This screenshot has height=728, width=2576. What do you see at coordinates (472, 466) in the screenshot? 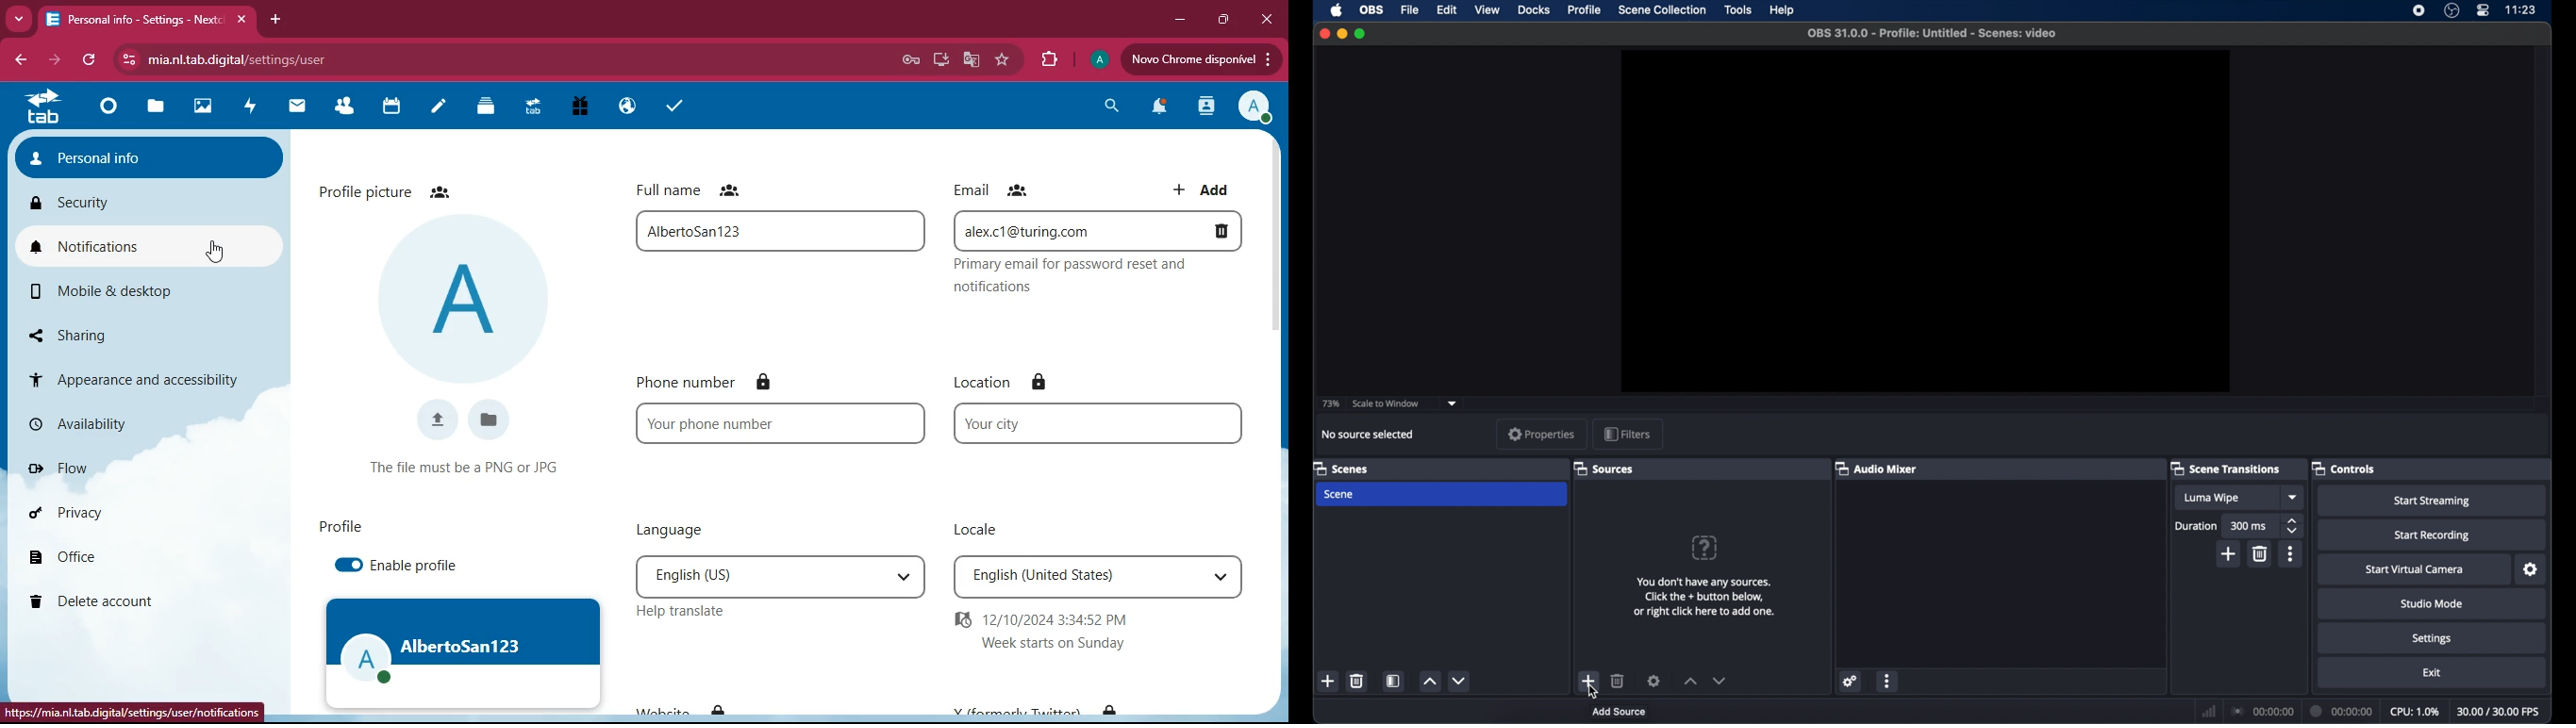
I see `condition` at bounding box center [472, 466].